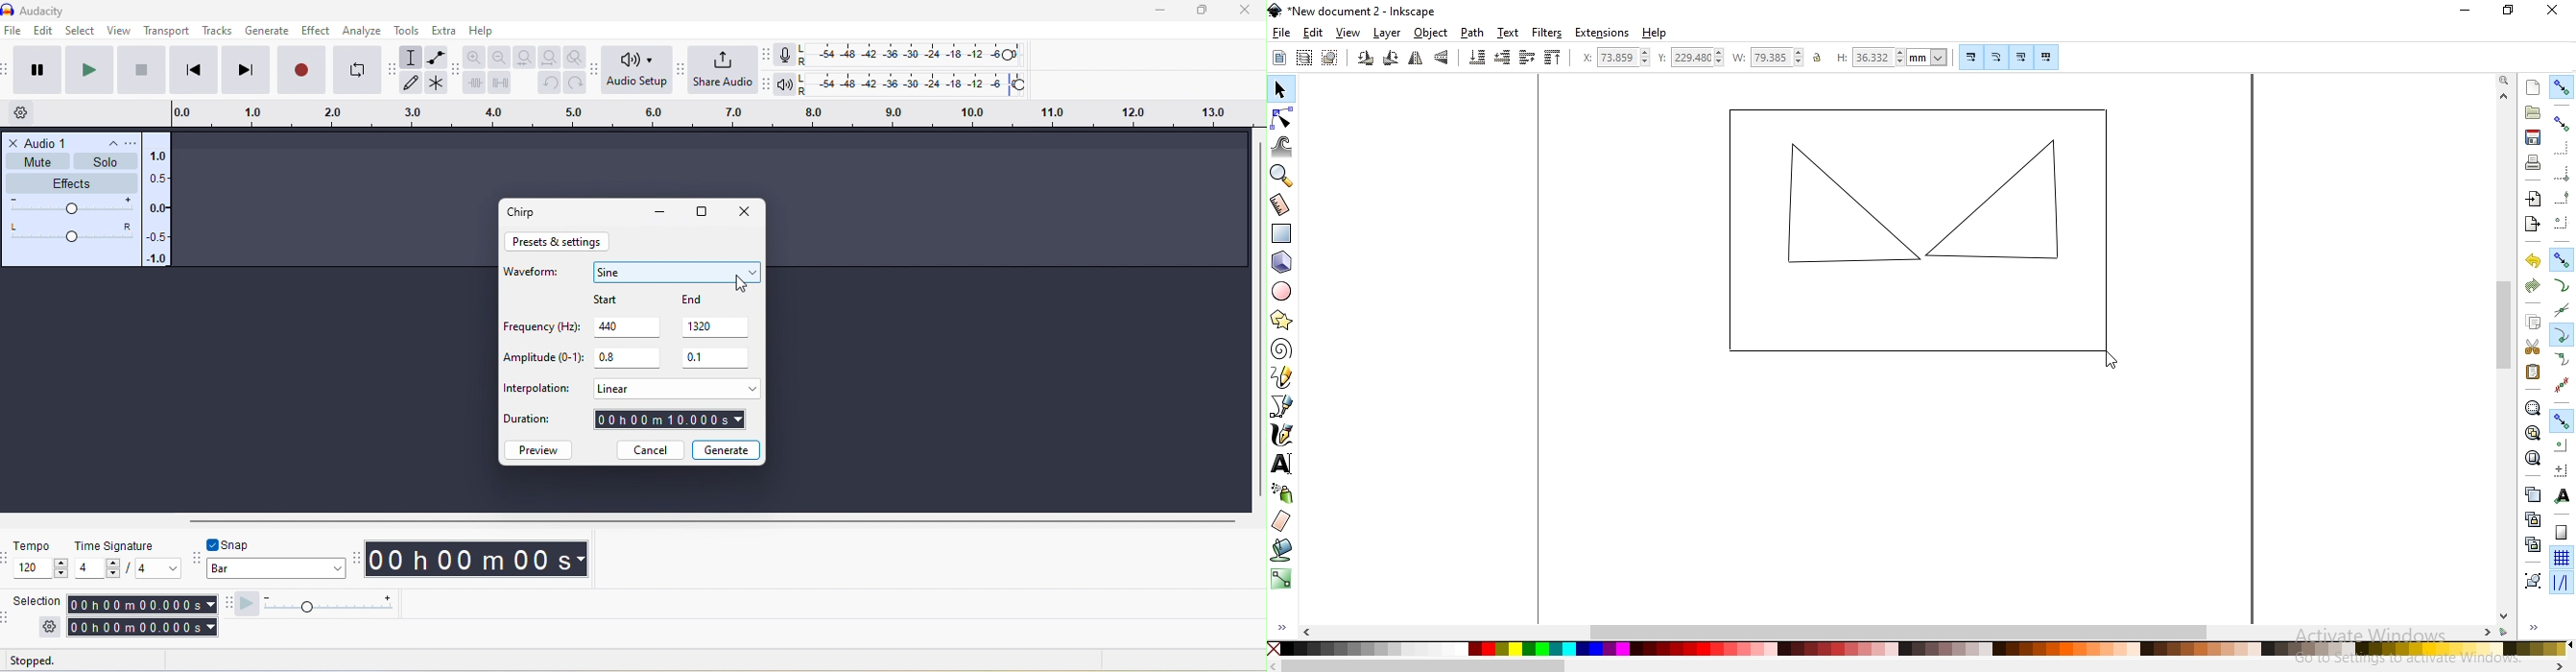 The height and width of the screenshot is (672, 2576). Describe the element at coordinates (559, 242) in the screenshot. I see `presets & settings` at that location.